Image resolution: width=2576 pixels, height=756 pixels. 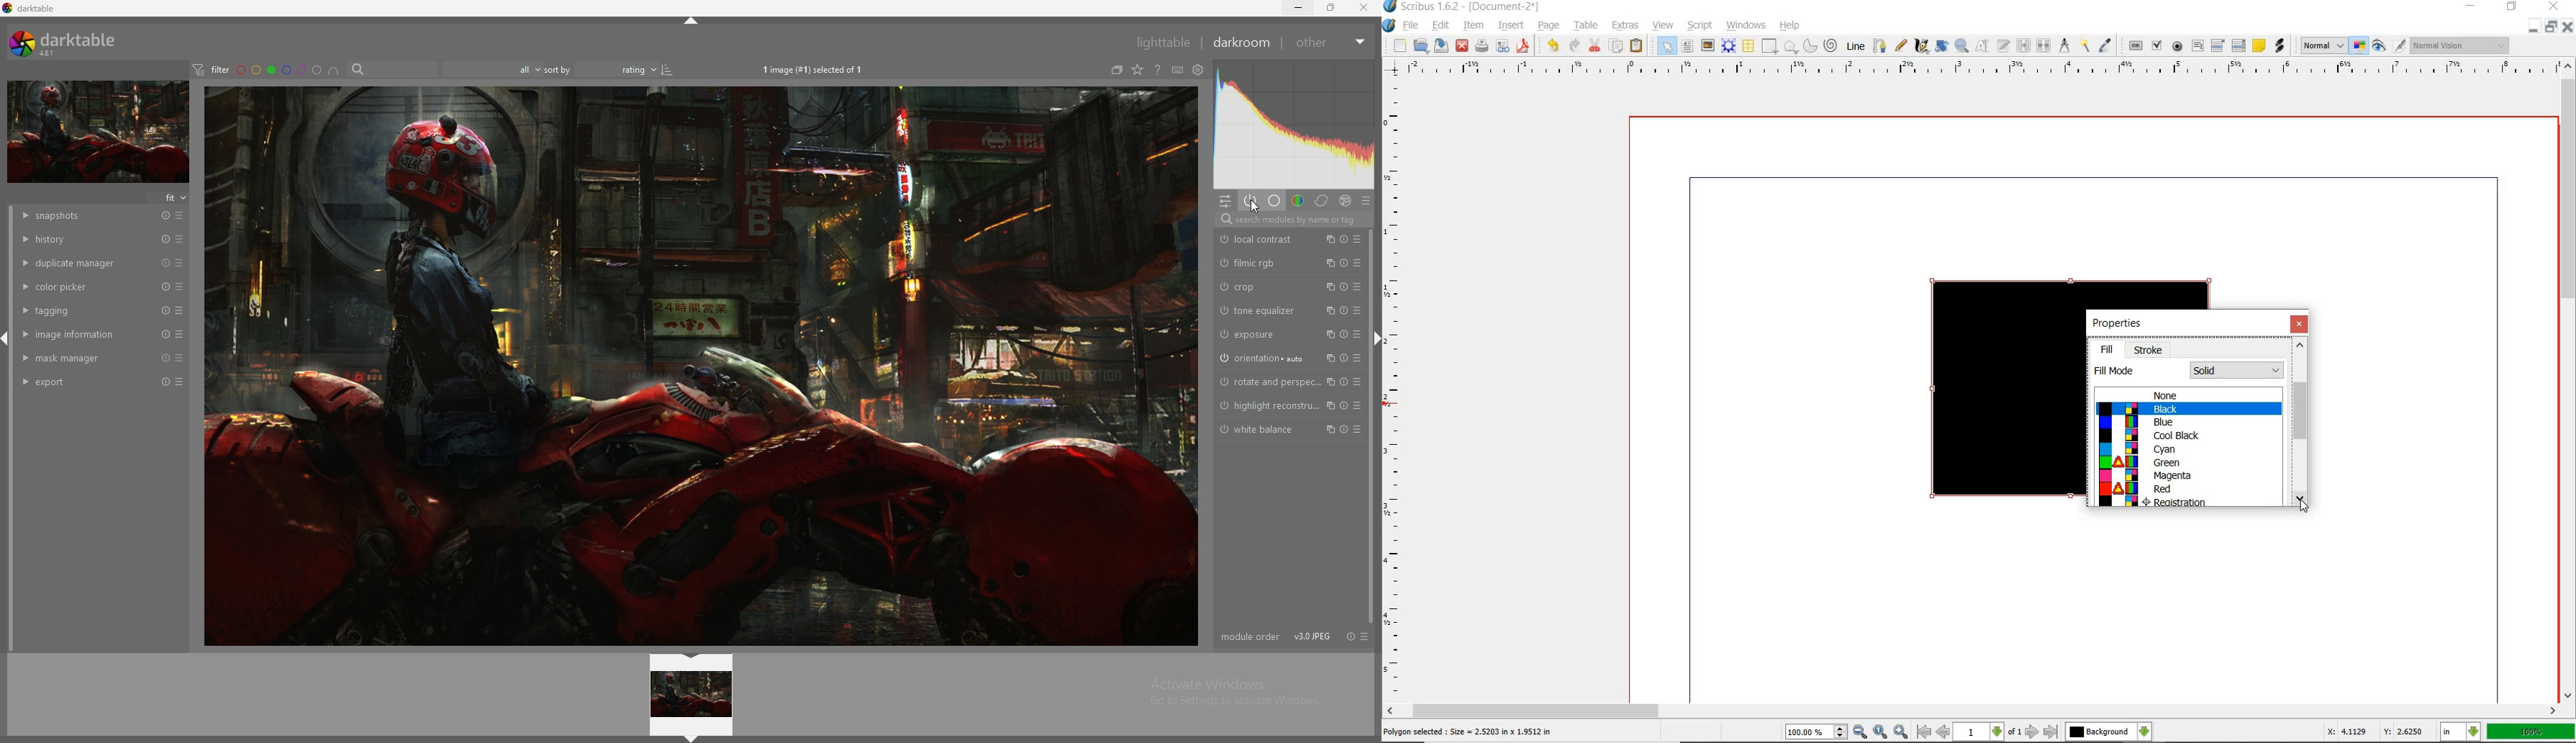 What do you see at coordinates (1248, 200) in the screenshot?
I see `show active modules` at bounding box center [1248, 200].